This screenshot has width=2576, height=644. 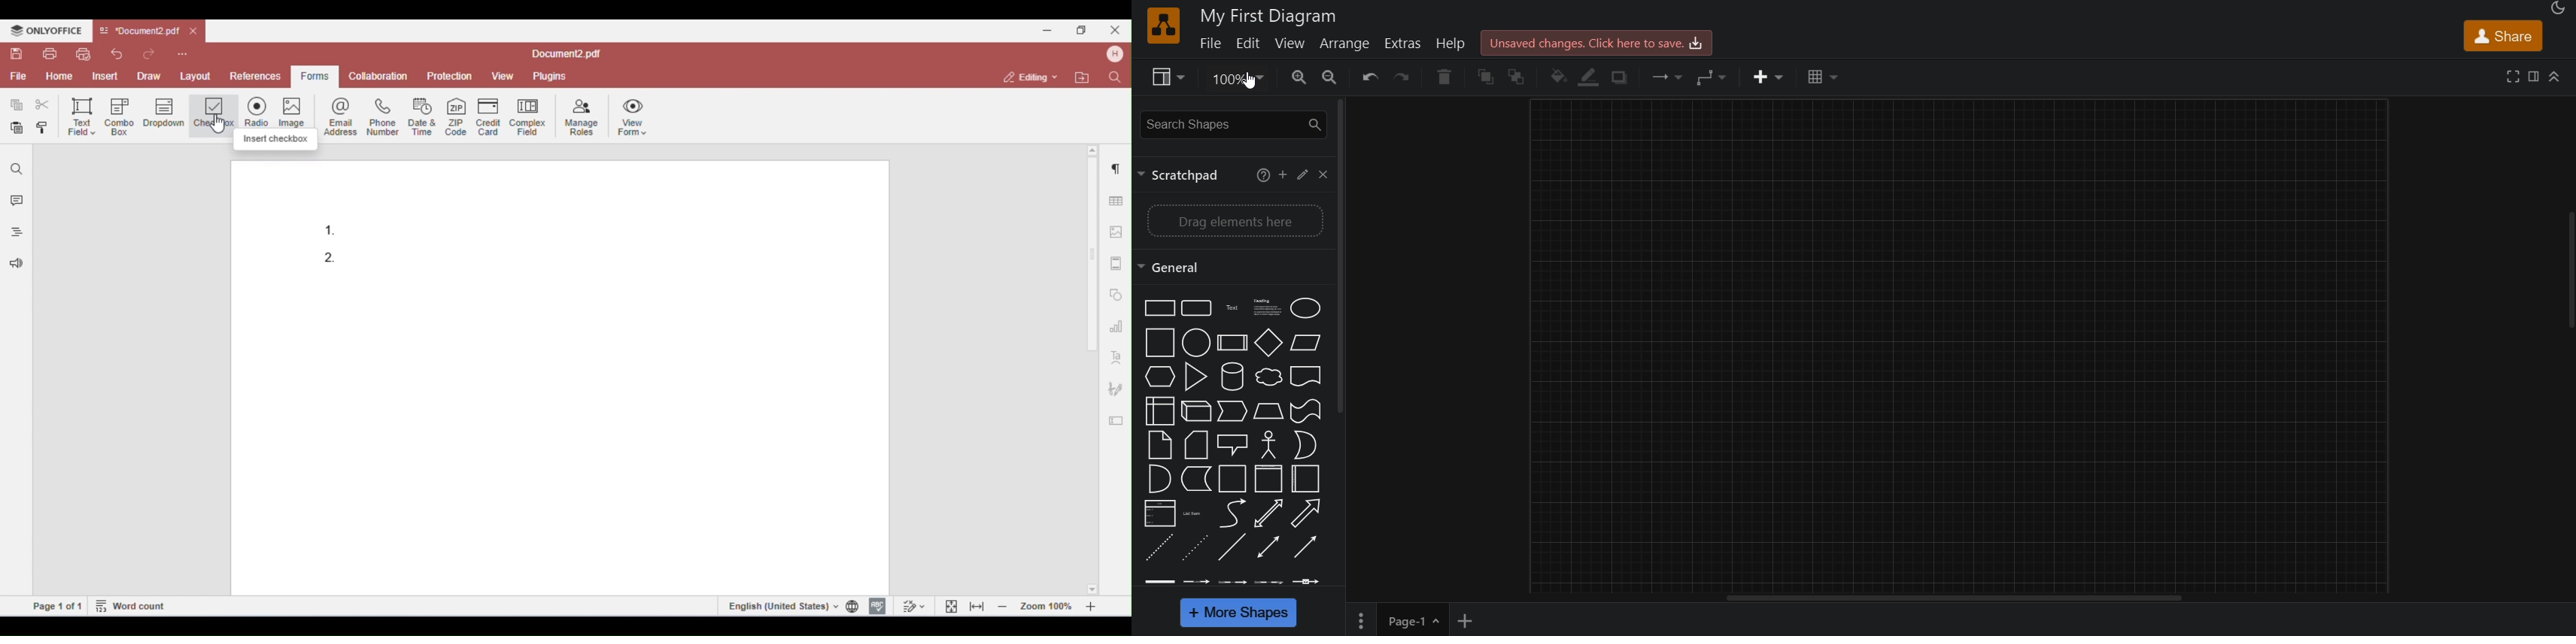 I want to click on line color, so click(x=1592, y=79).